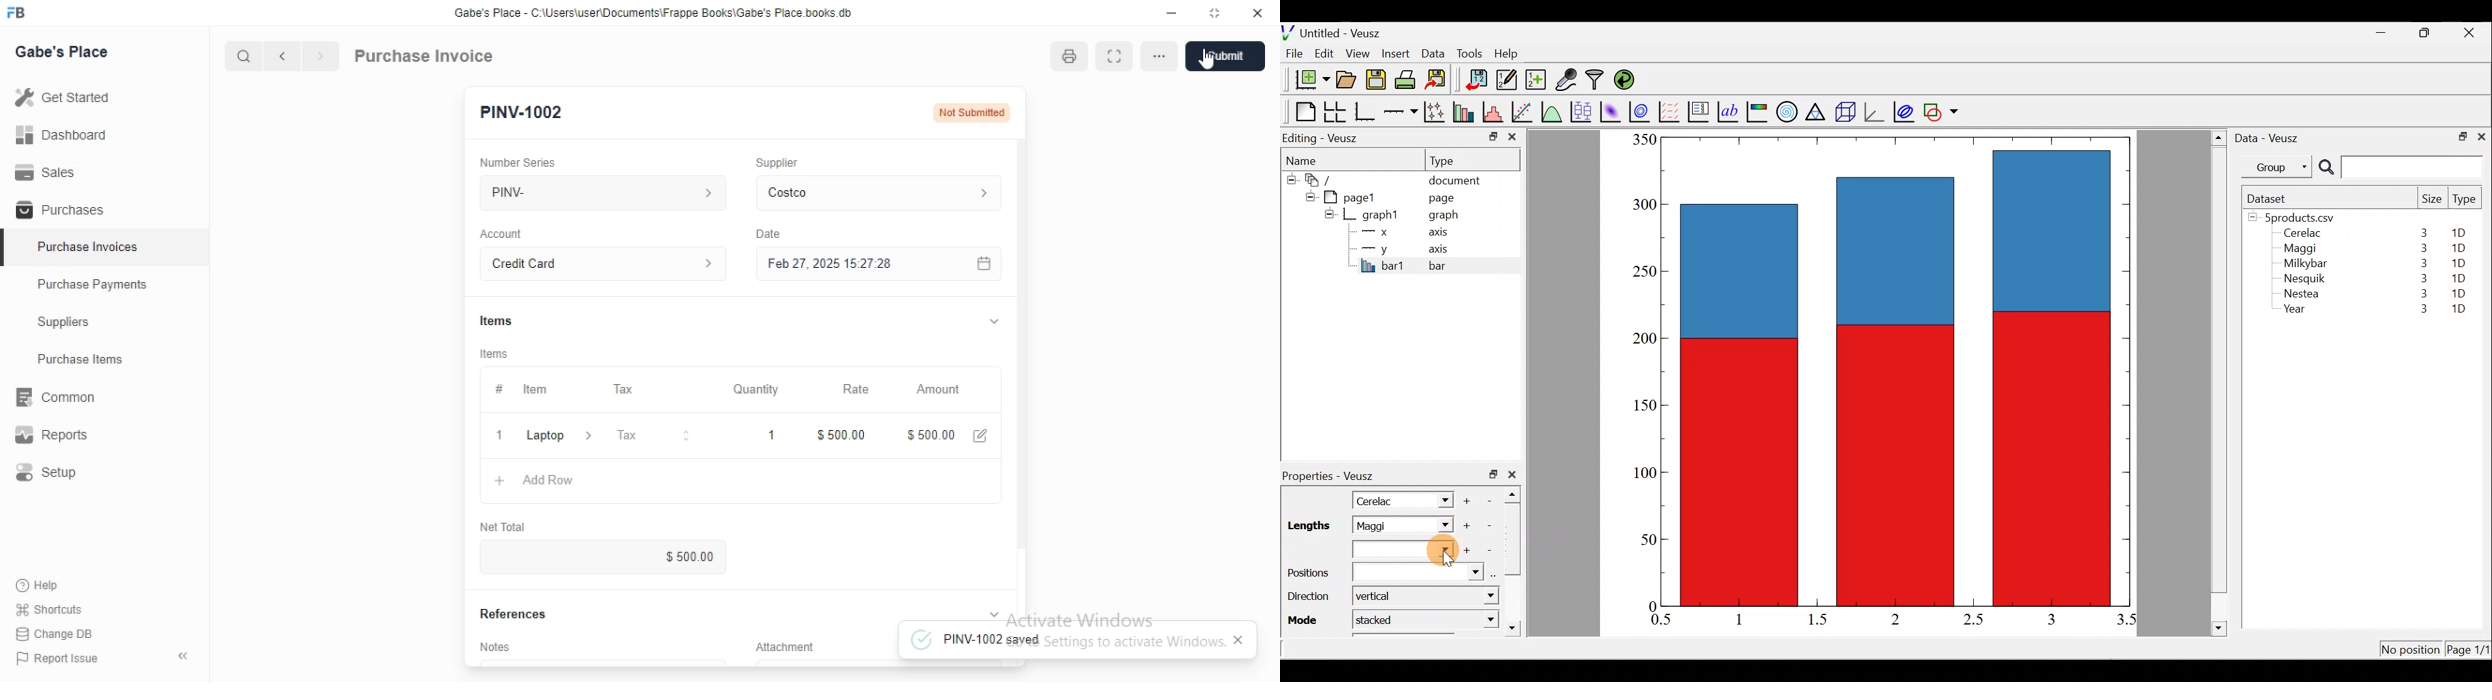  Describe the element at coordinates (183, 656) in the screenshot. I see `Collapse` at that location.